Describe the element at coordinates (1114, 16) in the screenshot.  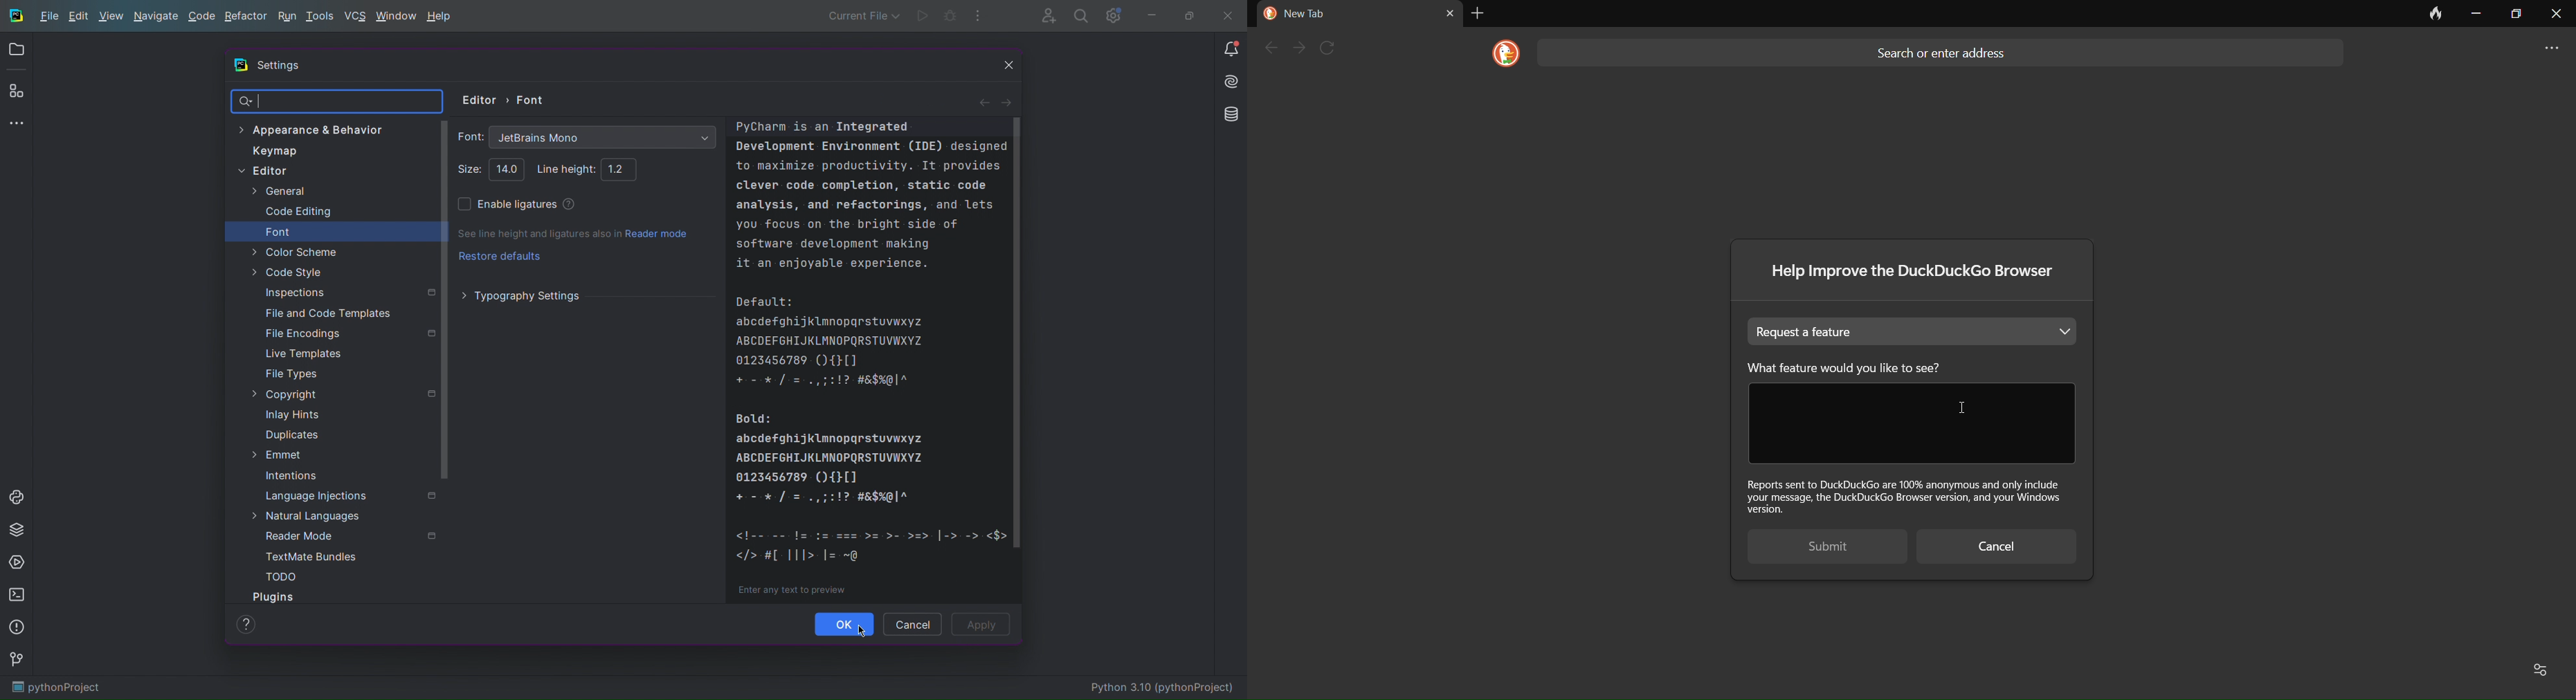
I see `Settings` at that location.